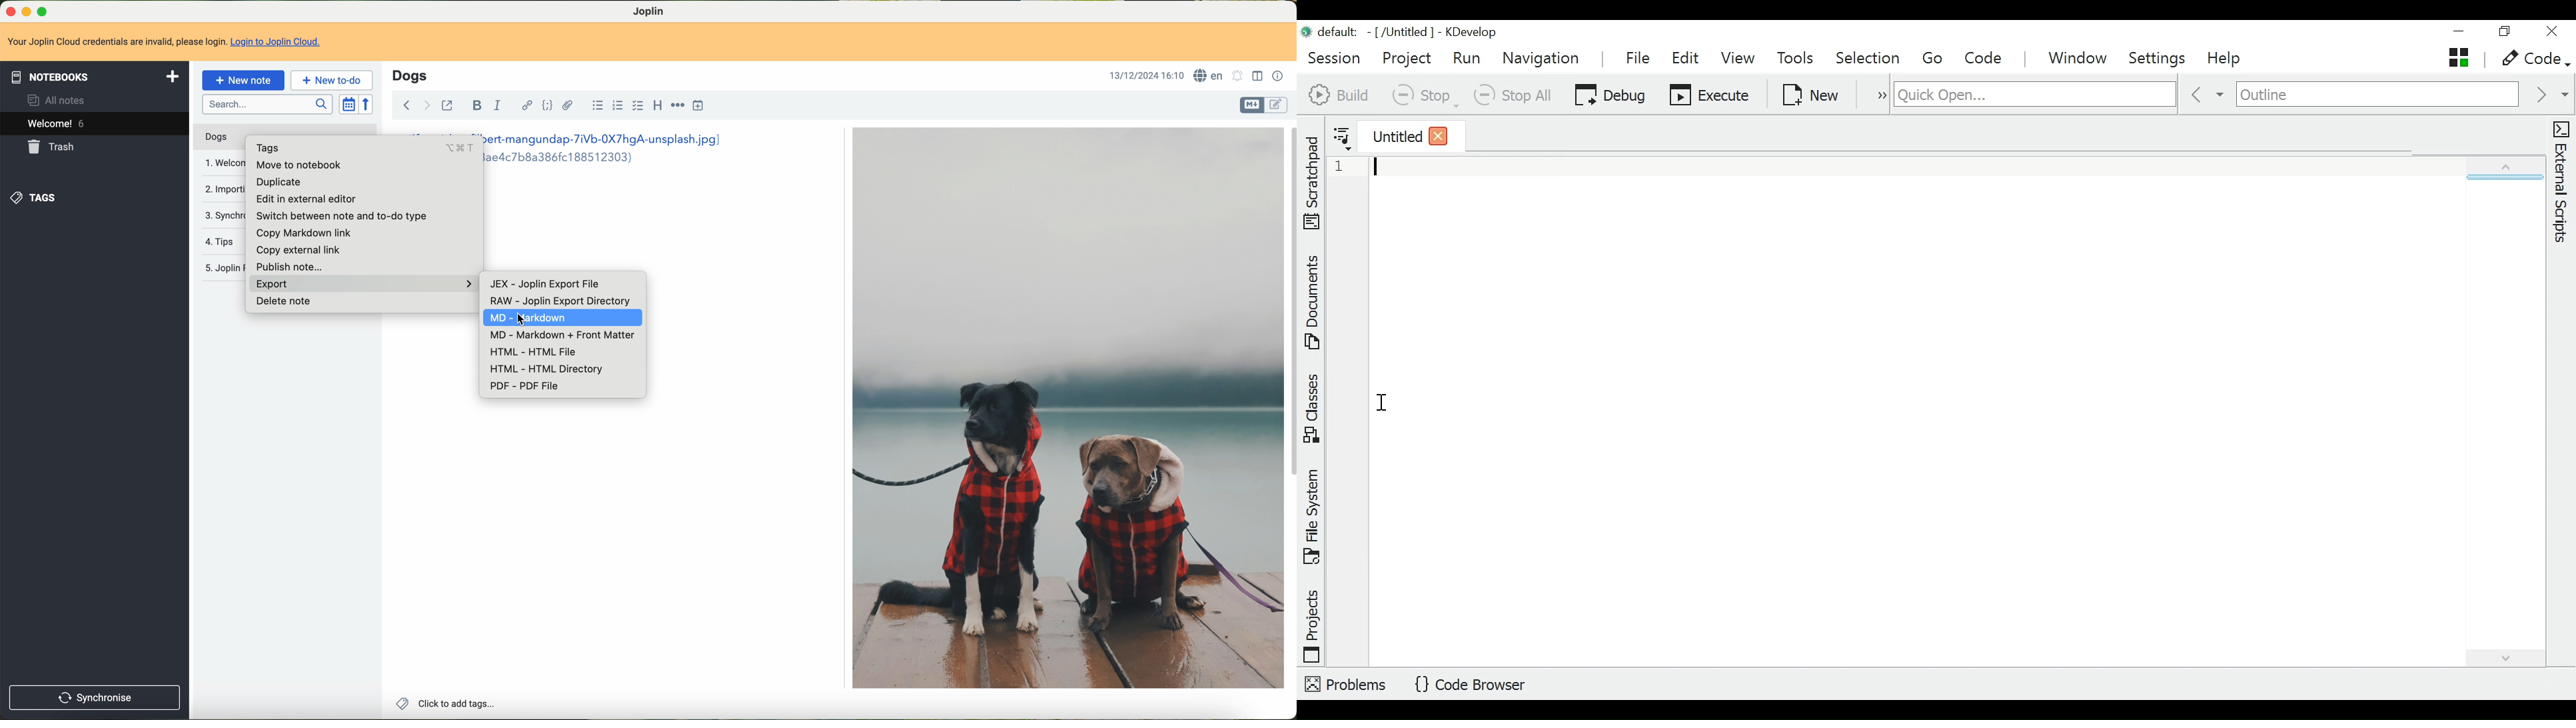 The image size is (2576, 728). Describe the element at coordinates (639, 107) in the screenshot. I see `checkbox` at that location.